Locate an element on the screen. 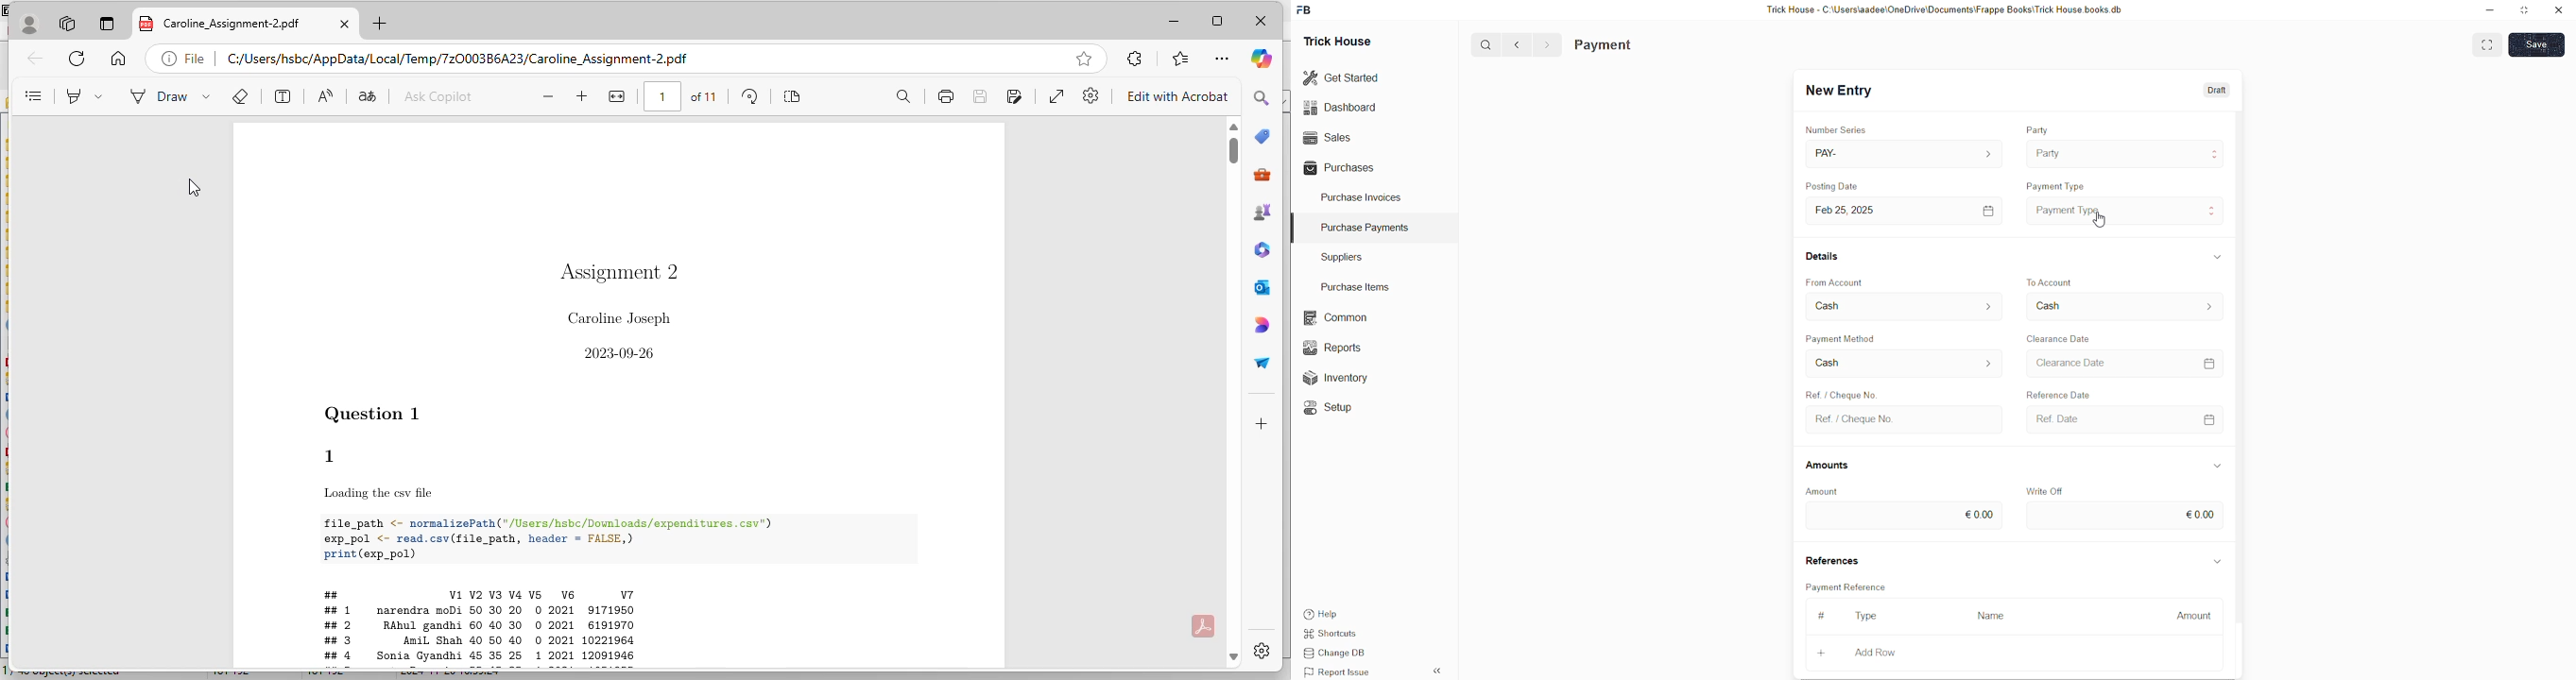 The image size is (2576, 700). Type is located at coordinates (1871, 617).